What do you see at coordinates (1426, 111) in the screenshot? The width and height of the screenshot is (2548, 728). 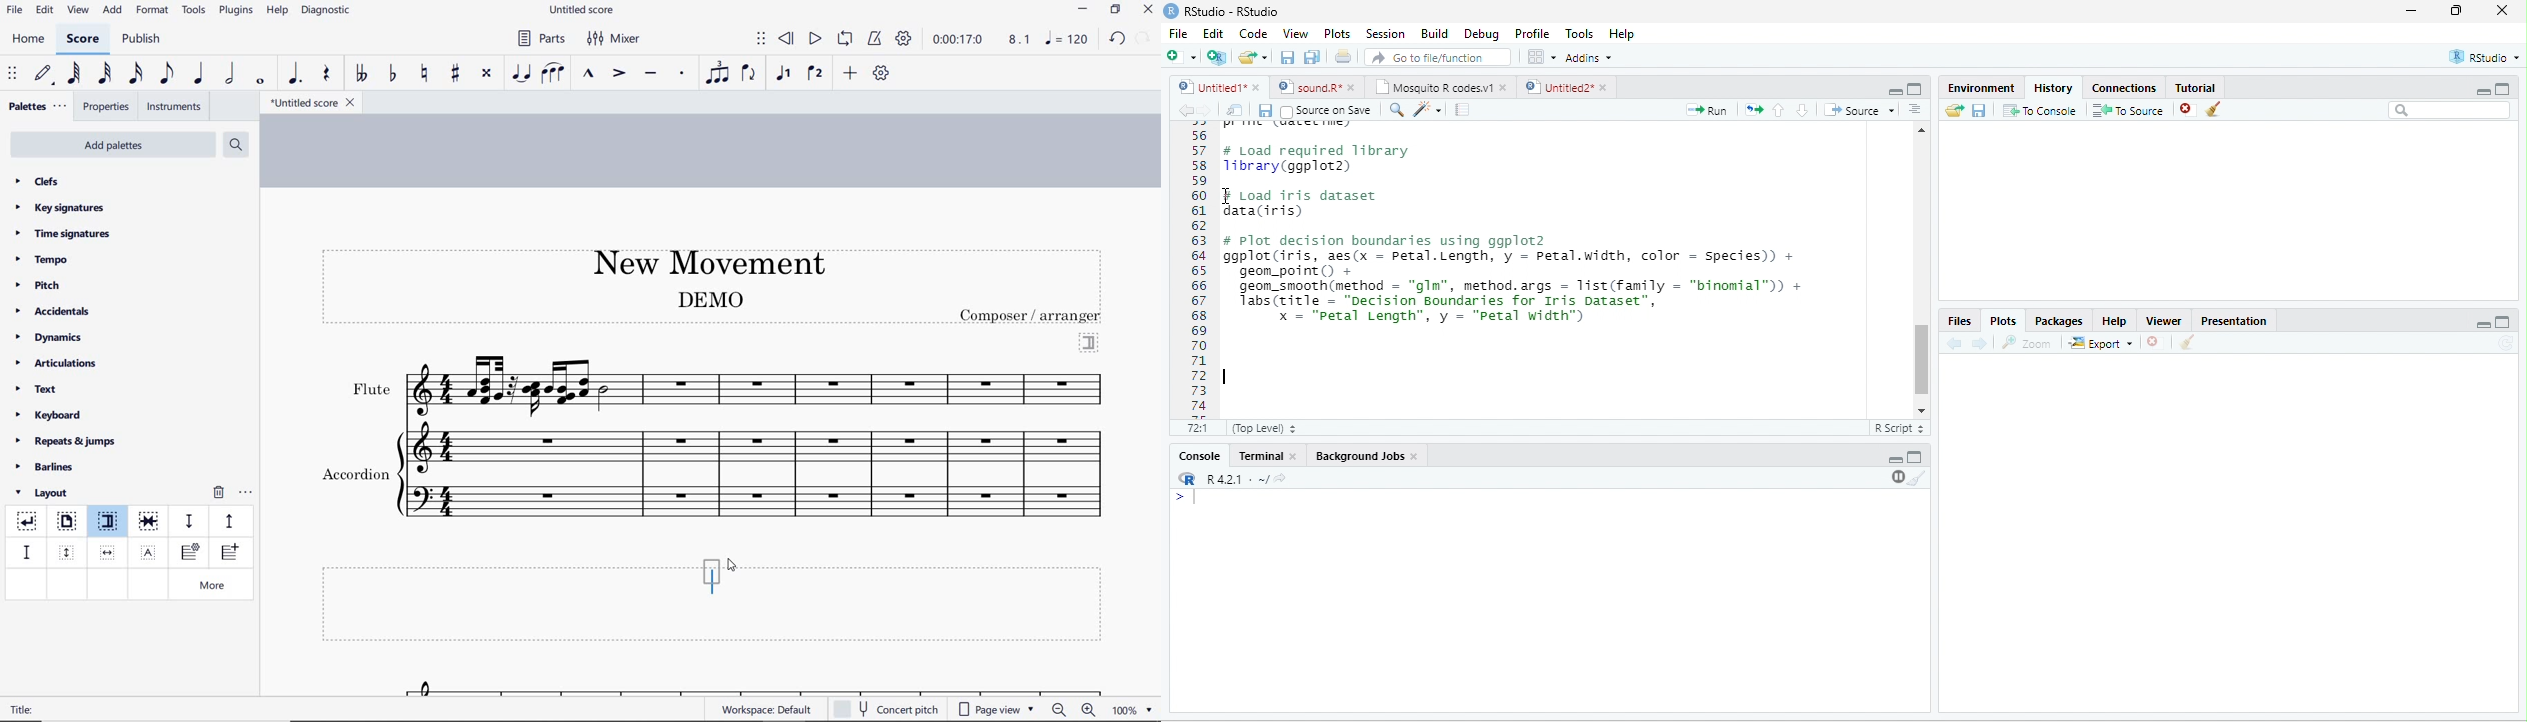 I see `tools` at bounding box center [1426, 111].